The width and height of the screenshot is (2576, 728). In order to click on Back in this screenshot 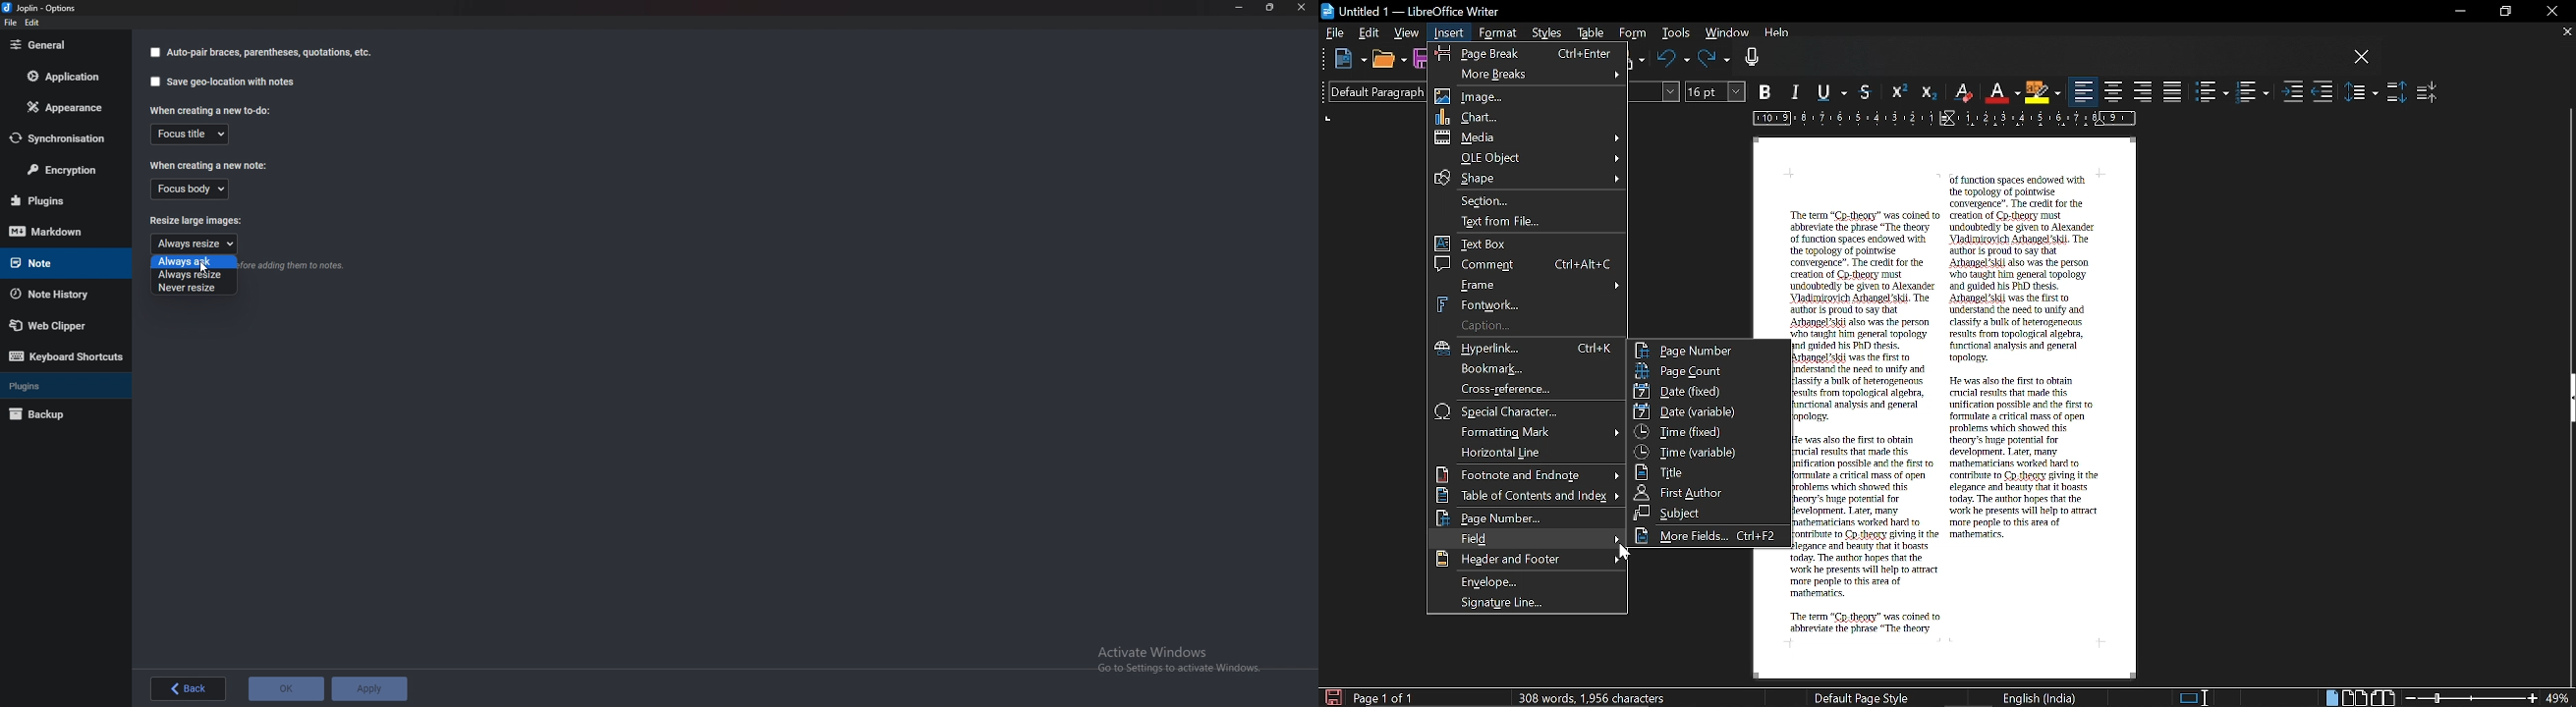, I will do `click(188, 688)`.